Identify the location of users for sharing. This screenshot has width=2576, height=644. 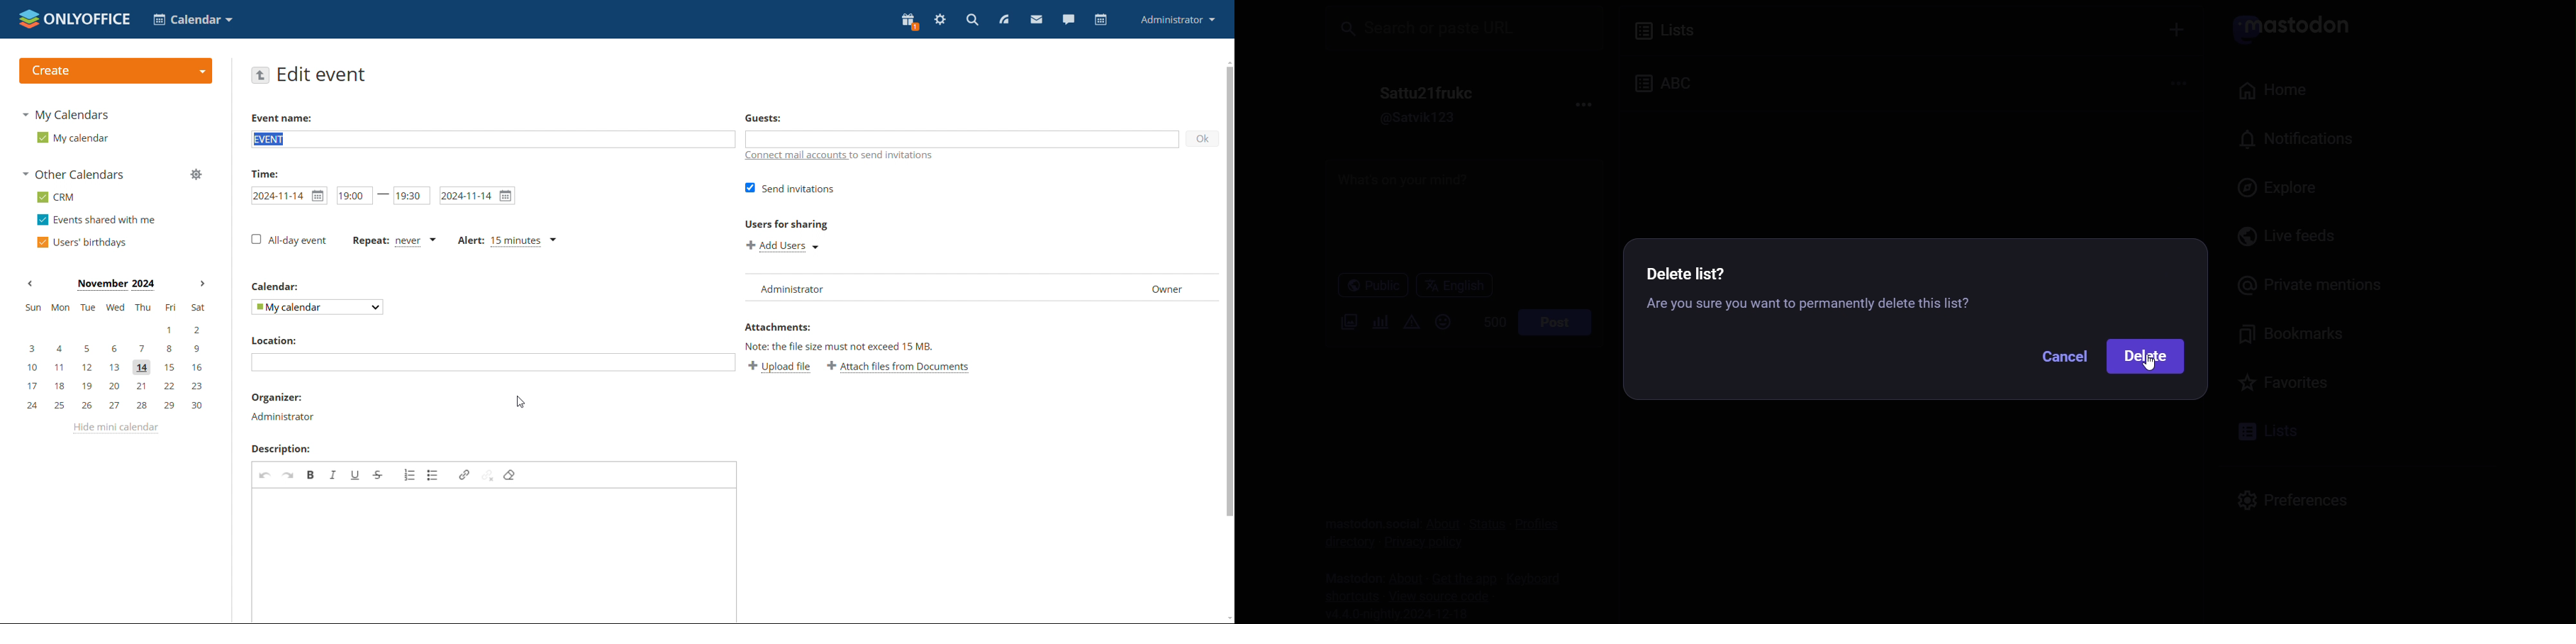
(790, 226).